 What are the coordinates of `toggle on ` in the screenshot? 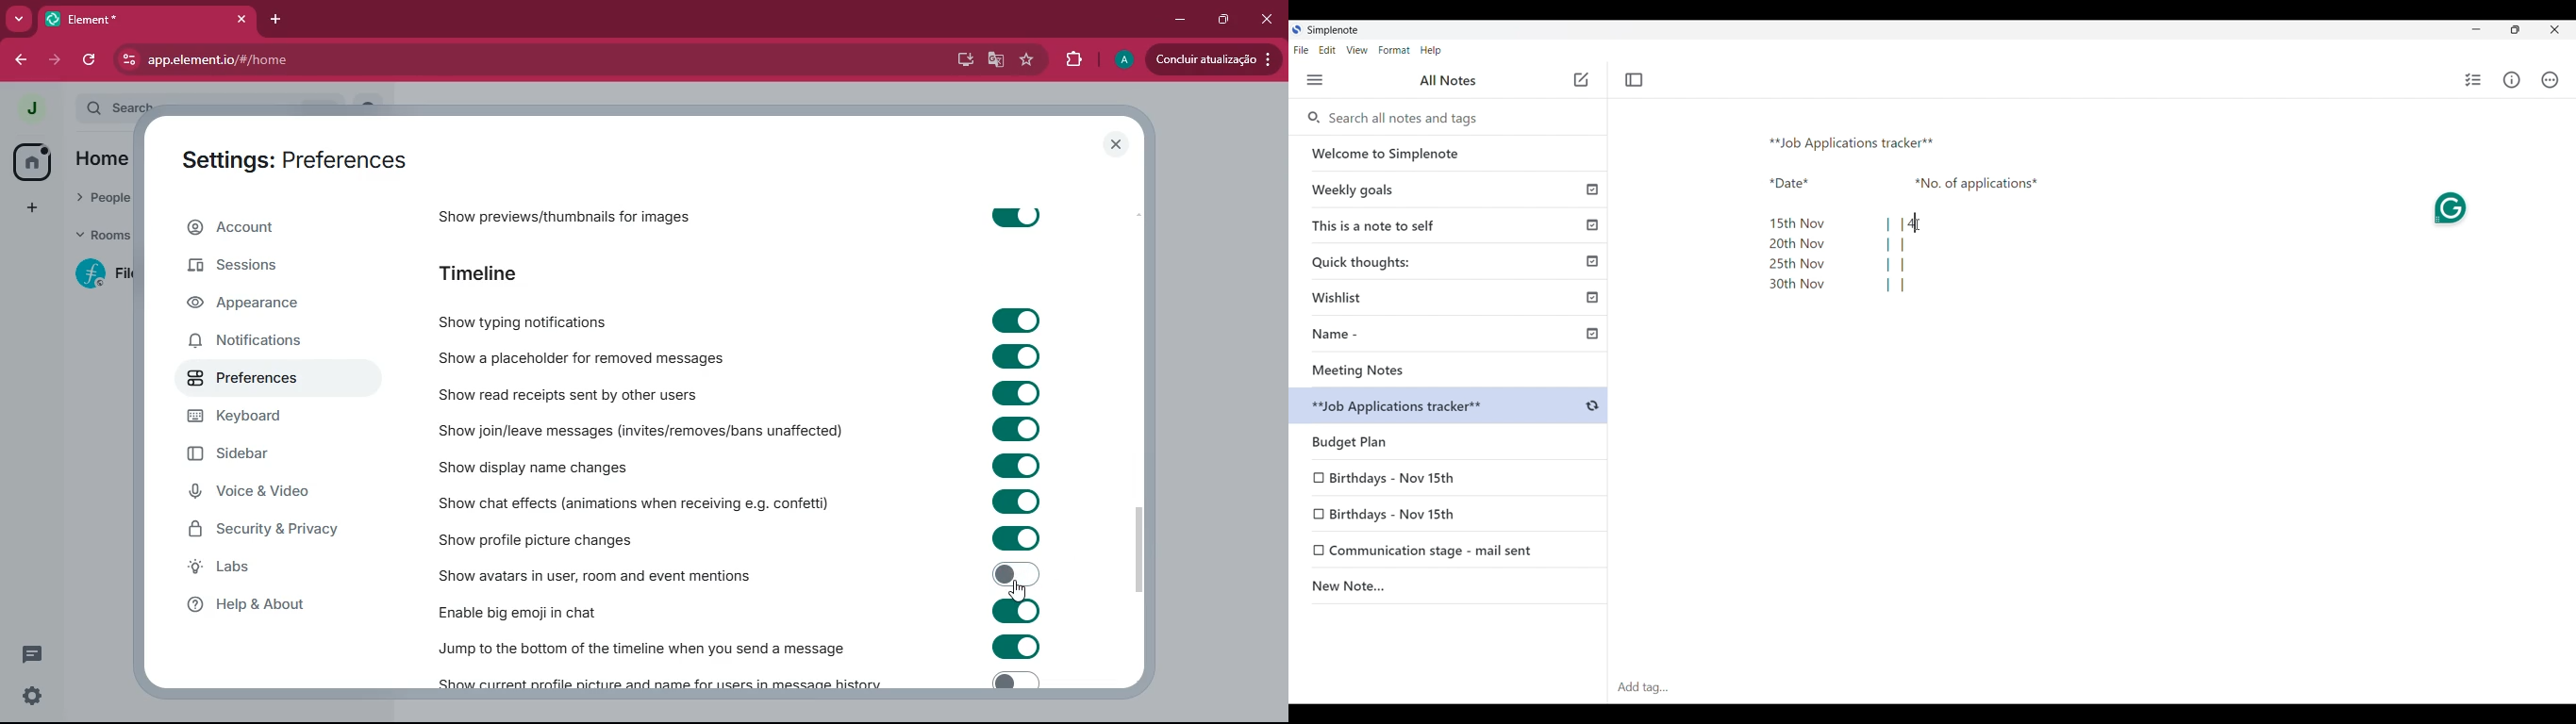 It's located at (1016, 393).